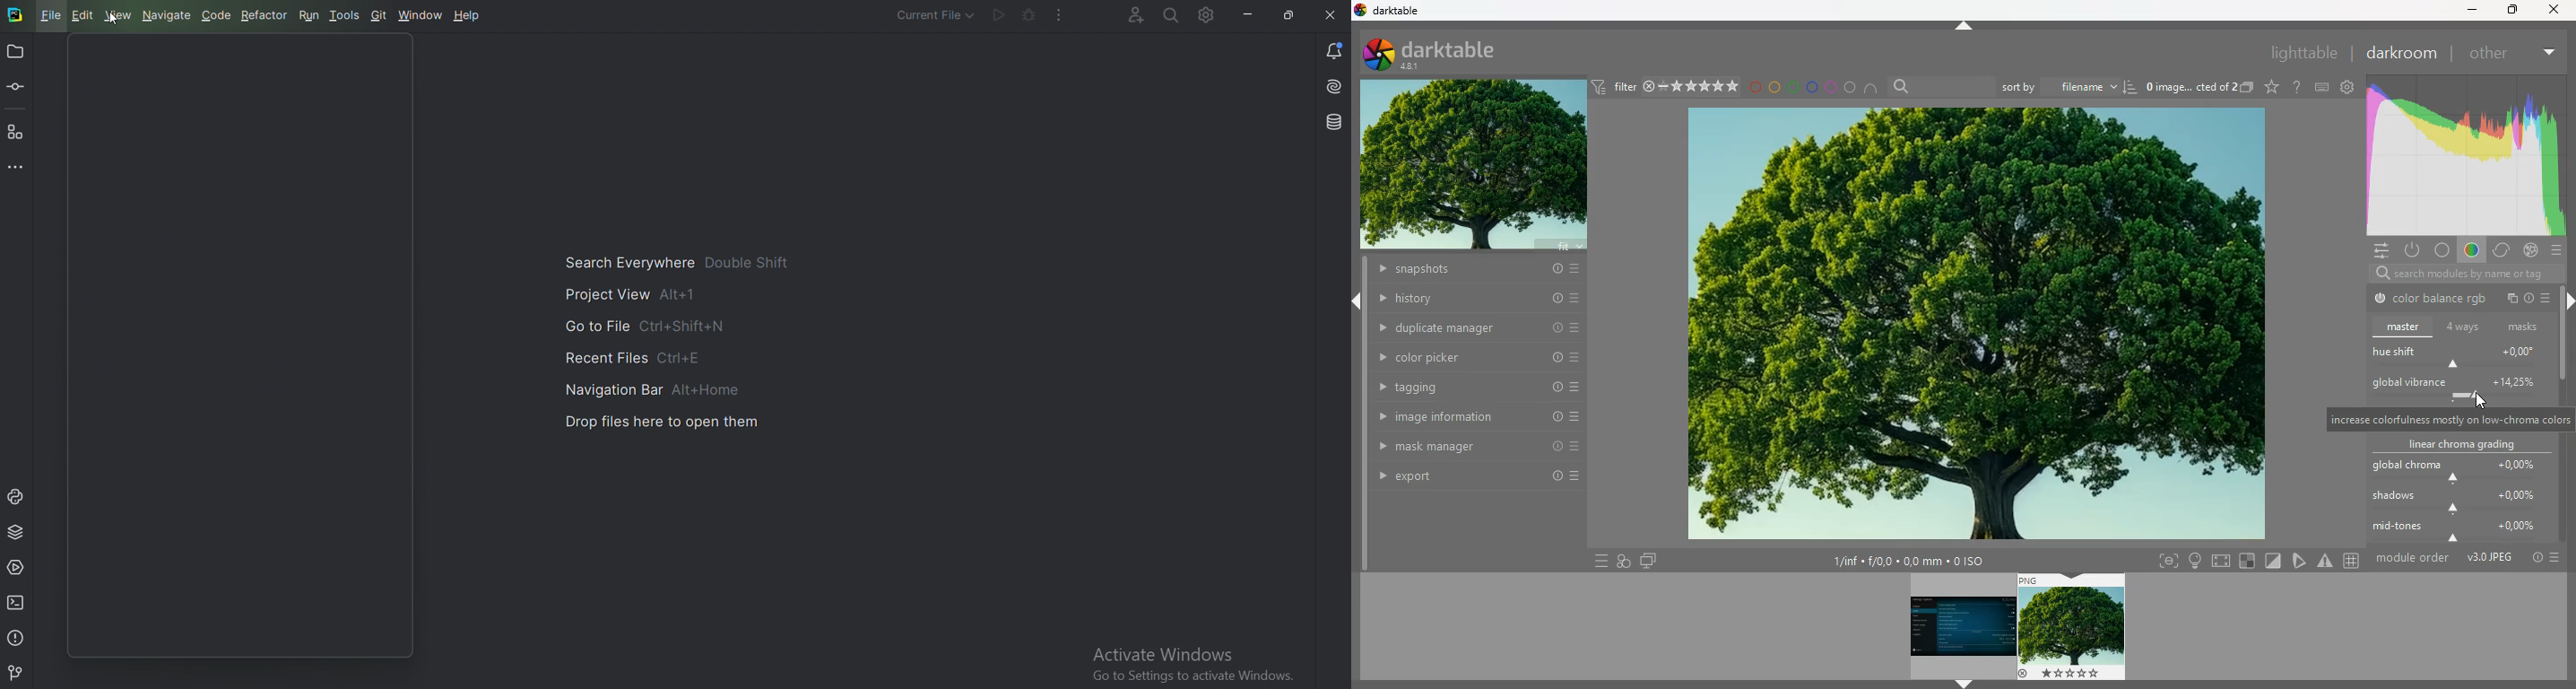  Describe the element at coordinates (16, 53) in the screenshot. I see `Project` at that location.